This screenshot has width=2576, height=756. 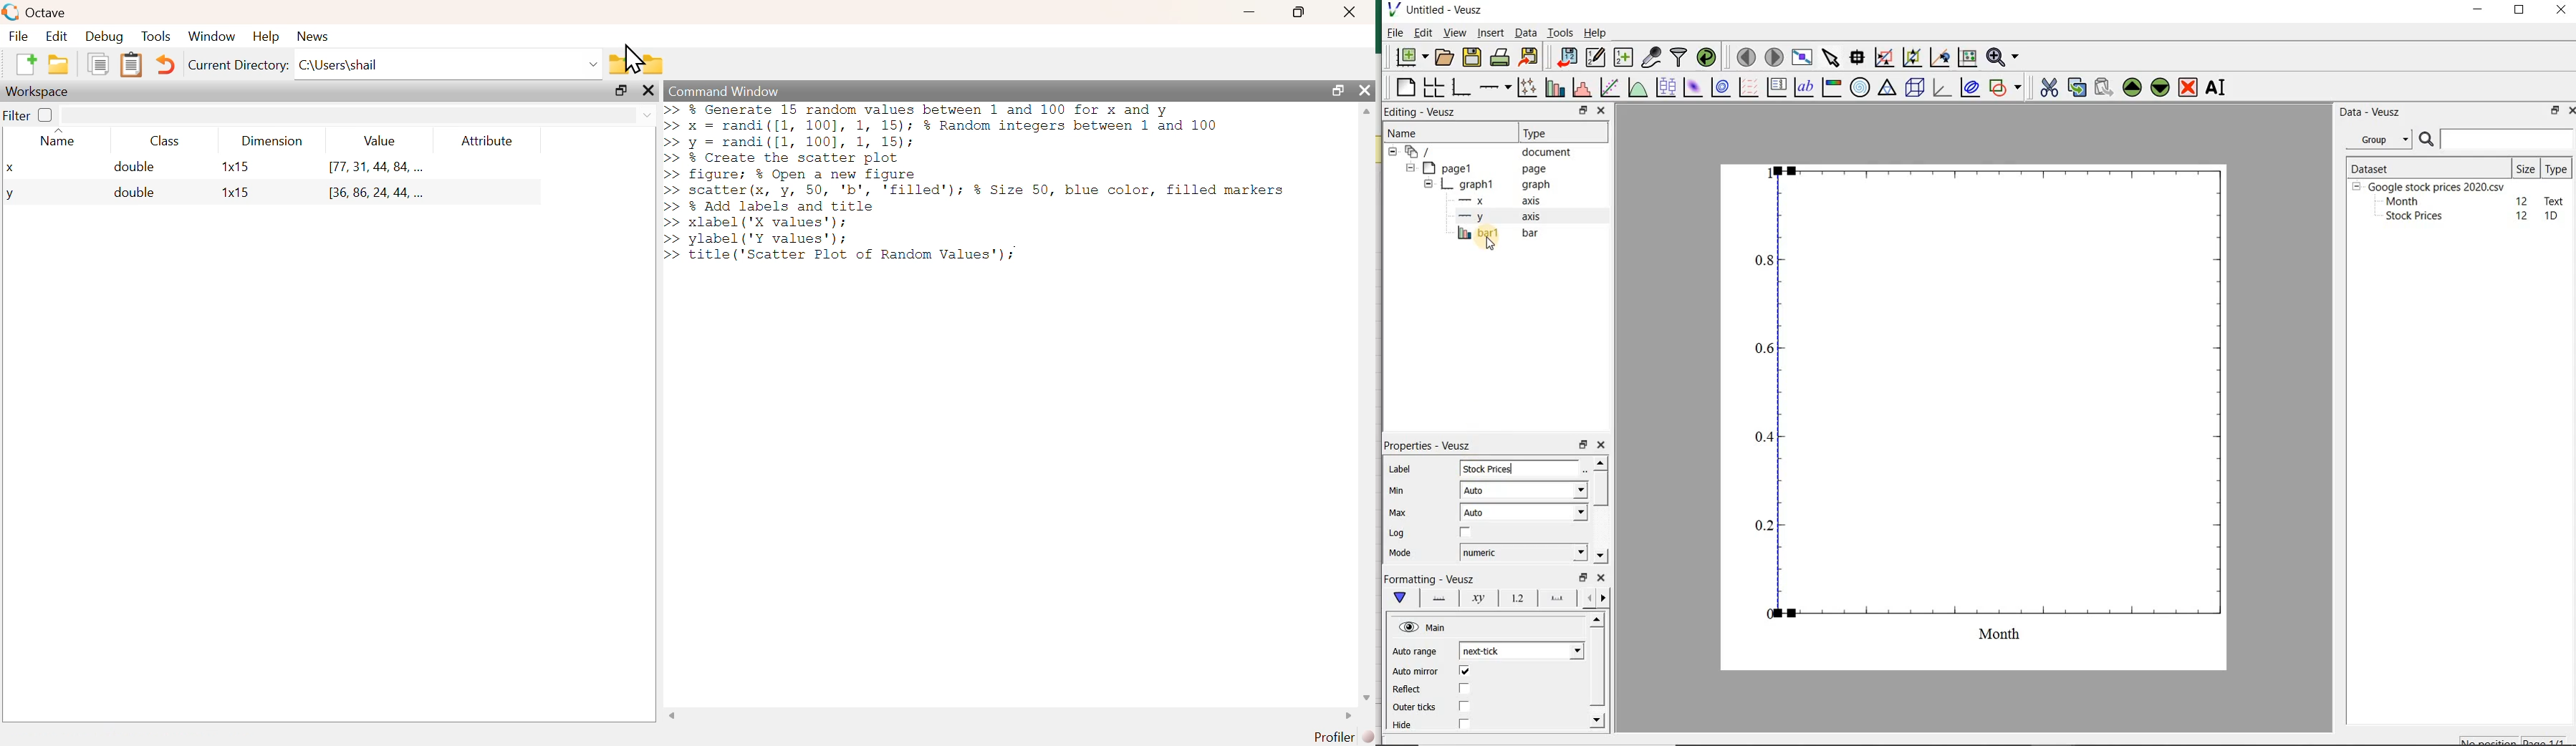 I want to click on close, so click(x=648, y=90).